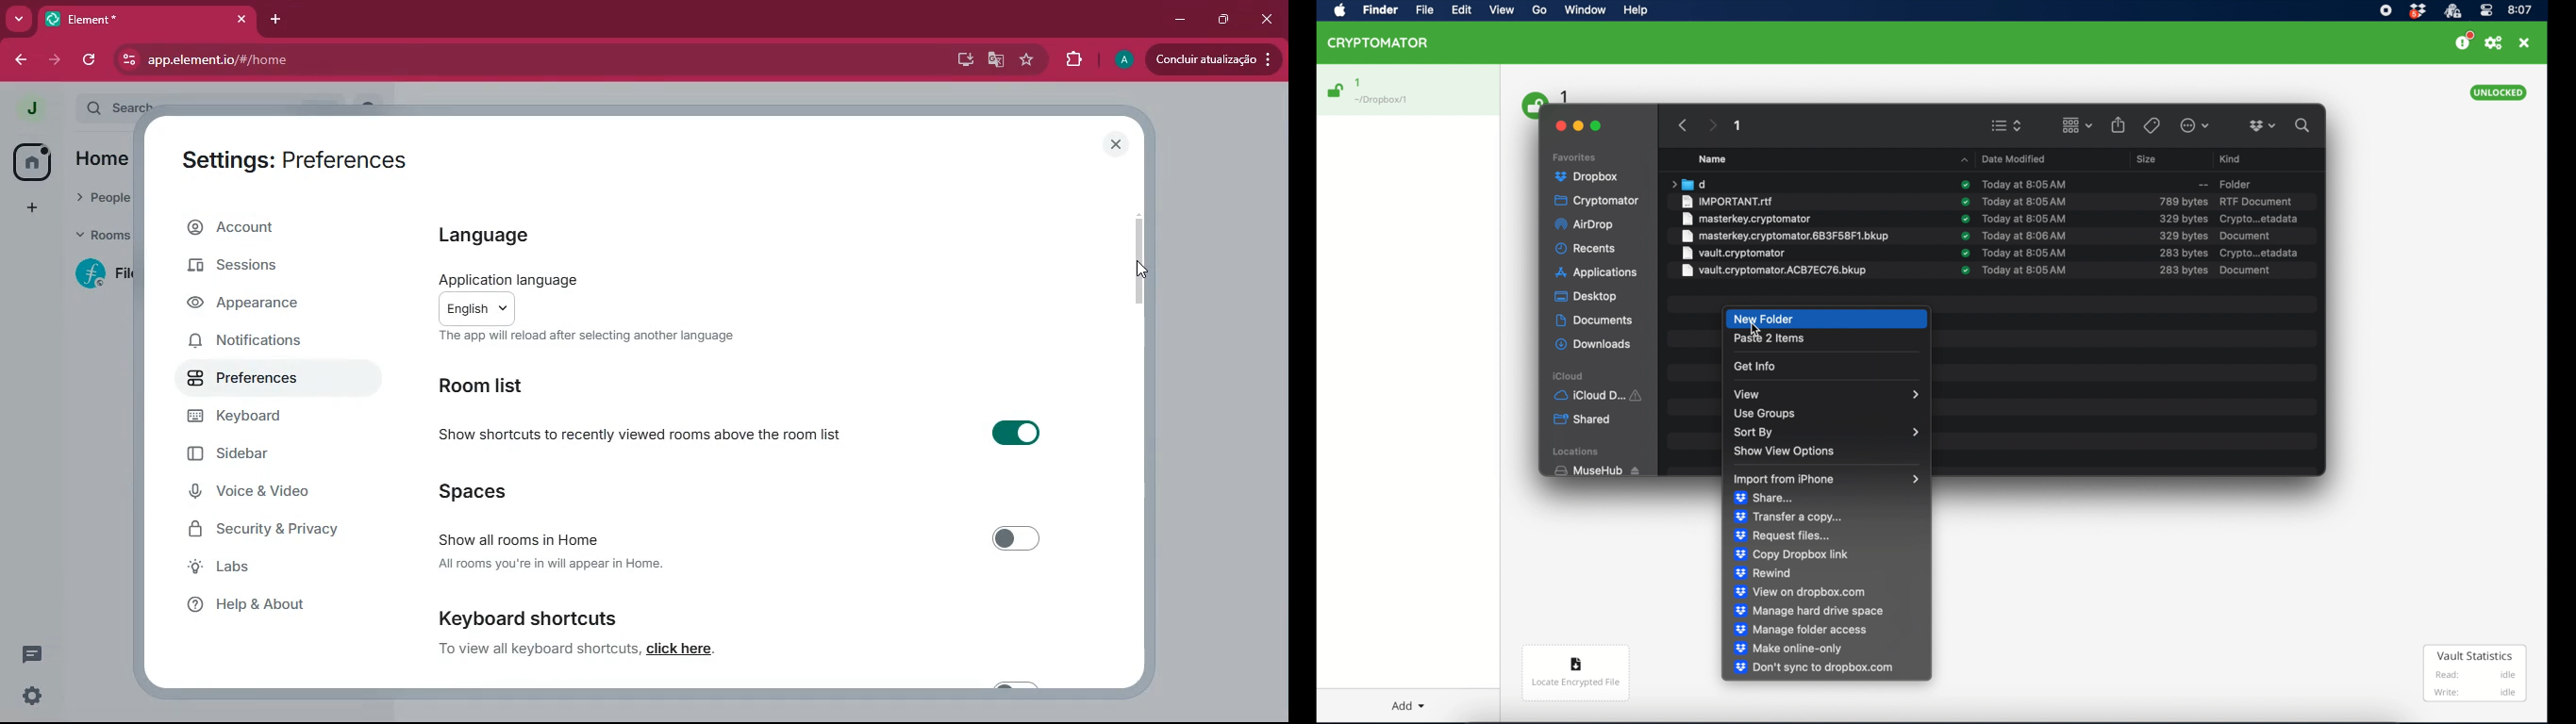  I want to click on google translate, so click(996, 61).